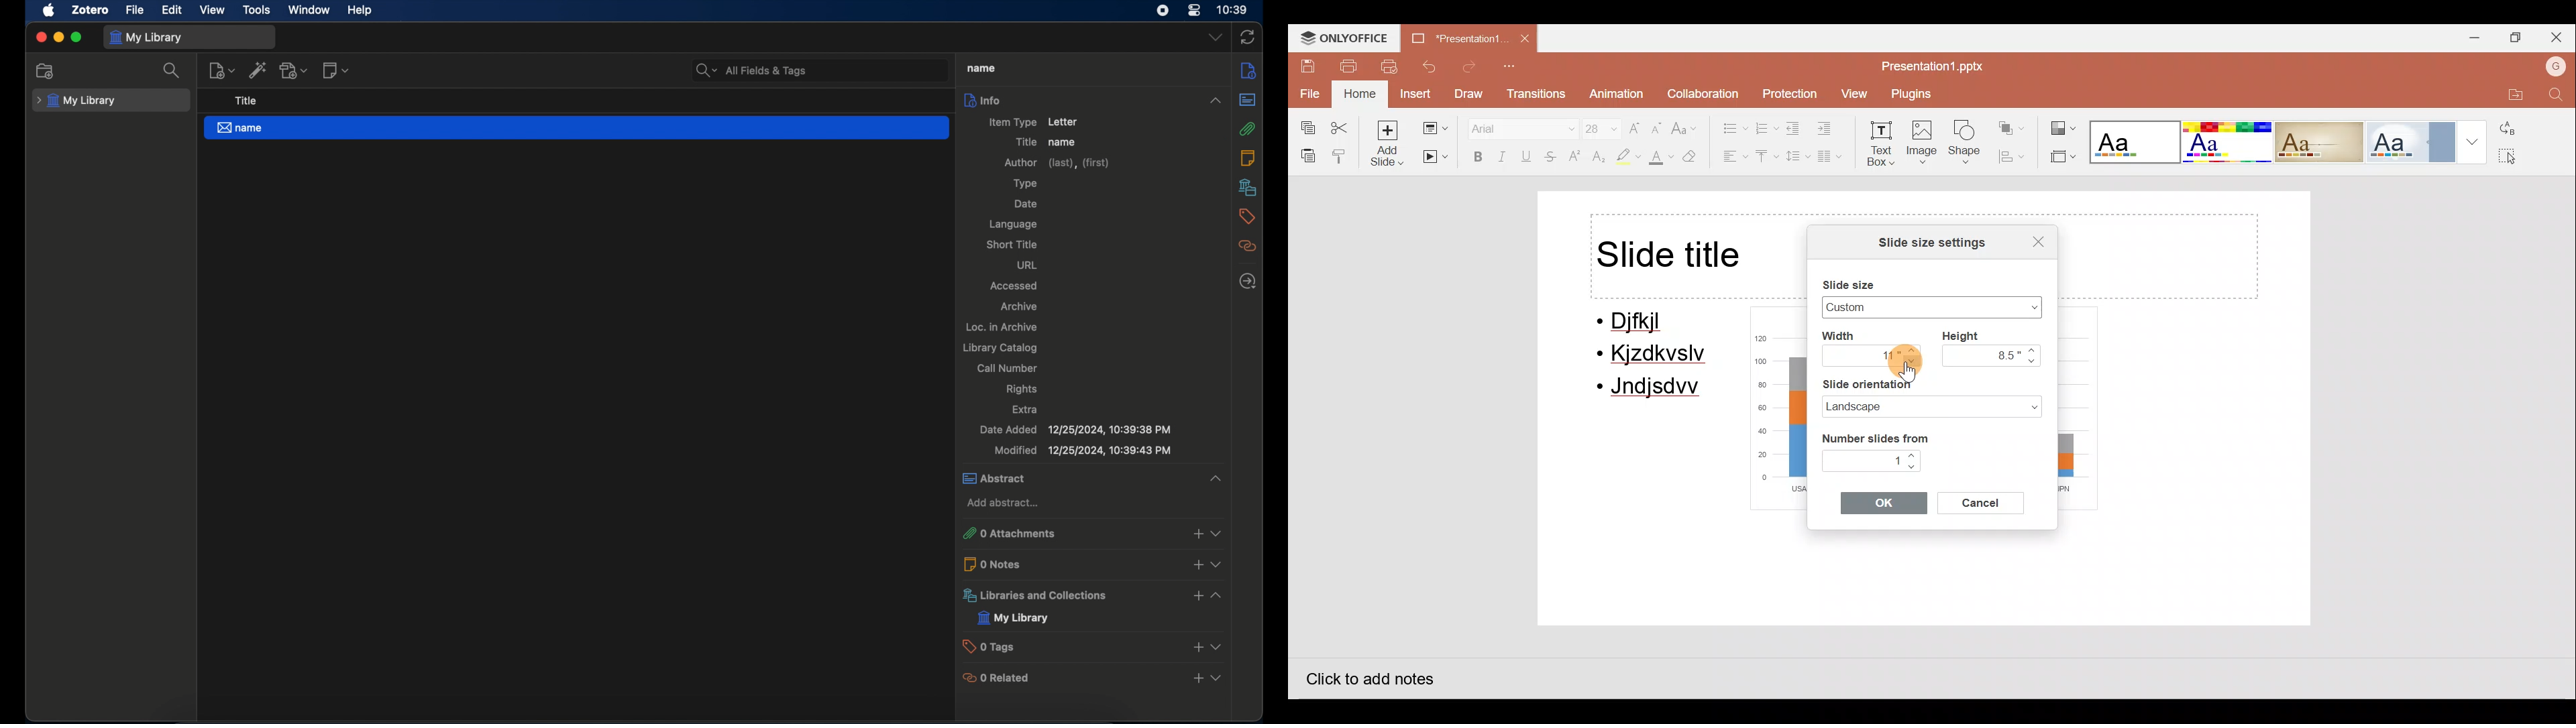  What do you see at coordinates (1863, 459) in the screenshot?
I see `1` at bounding box center [1863, 459].